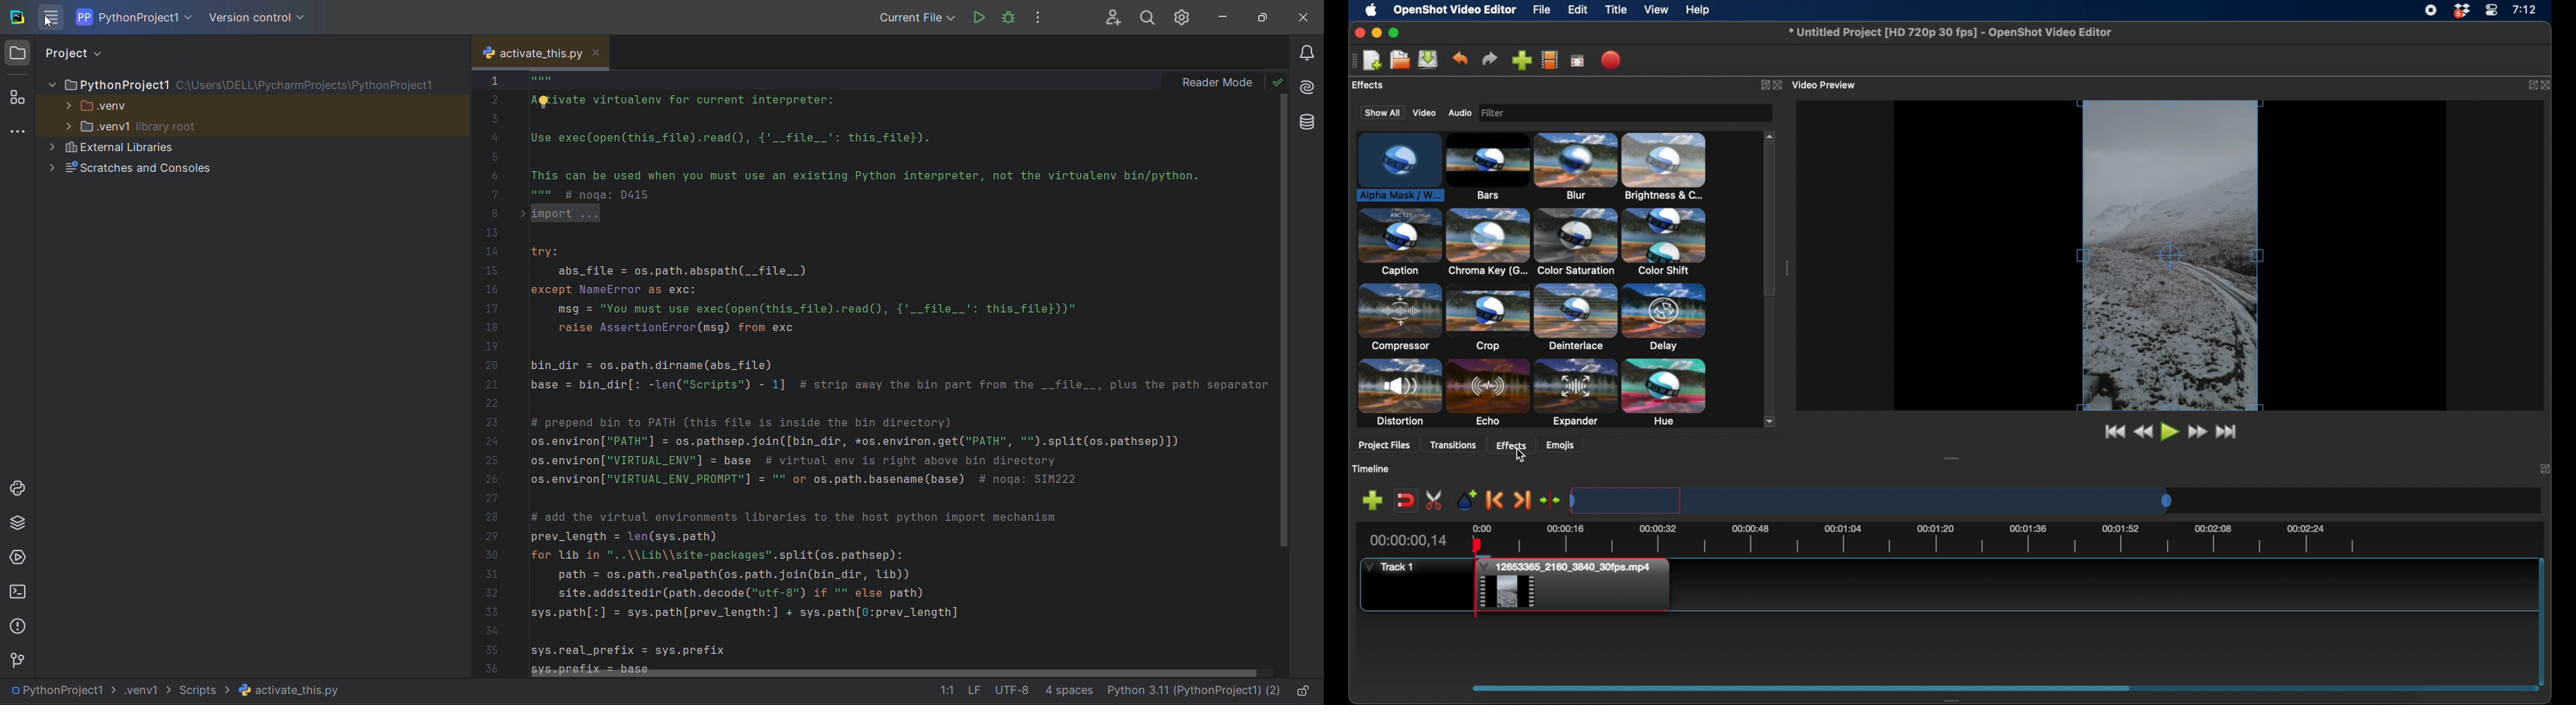  I want to click on color saturation, so click(1575, 242).